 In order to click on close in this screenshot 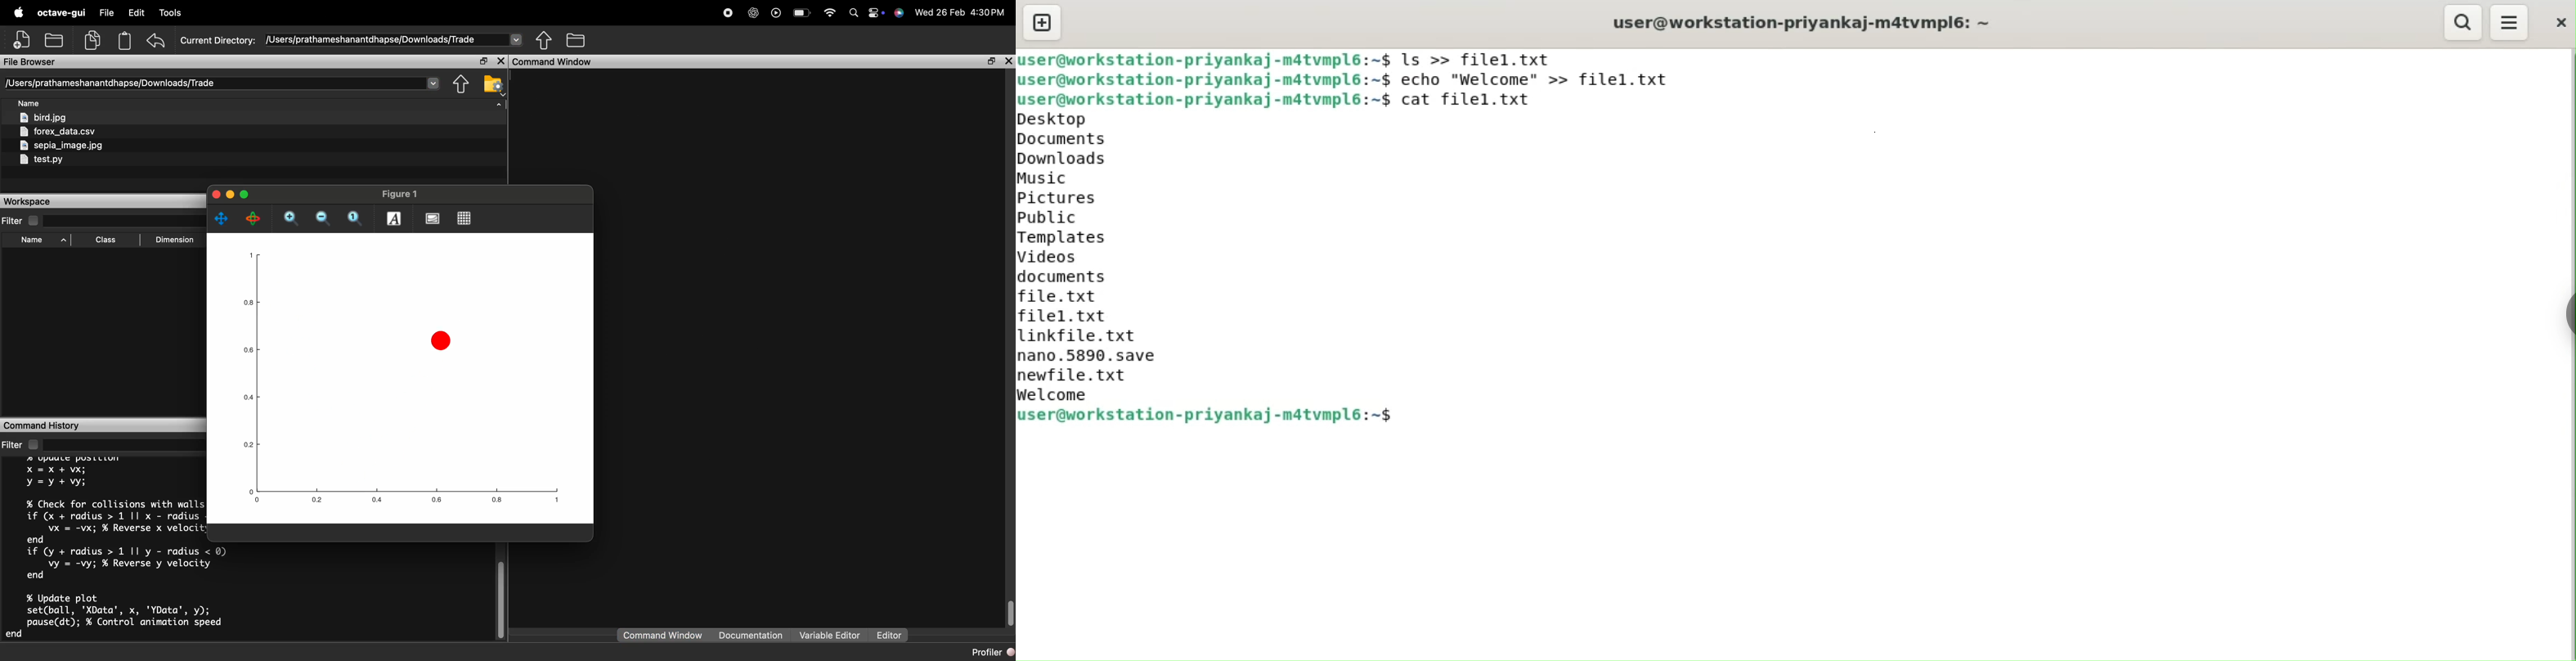, I will do `click(216, 194)`.